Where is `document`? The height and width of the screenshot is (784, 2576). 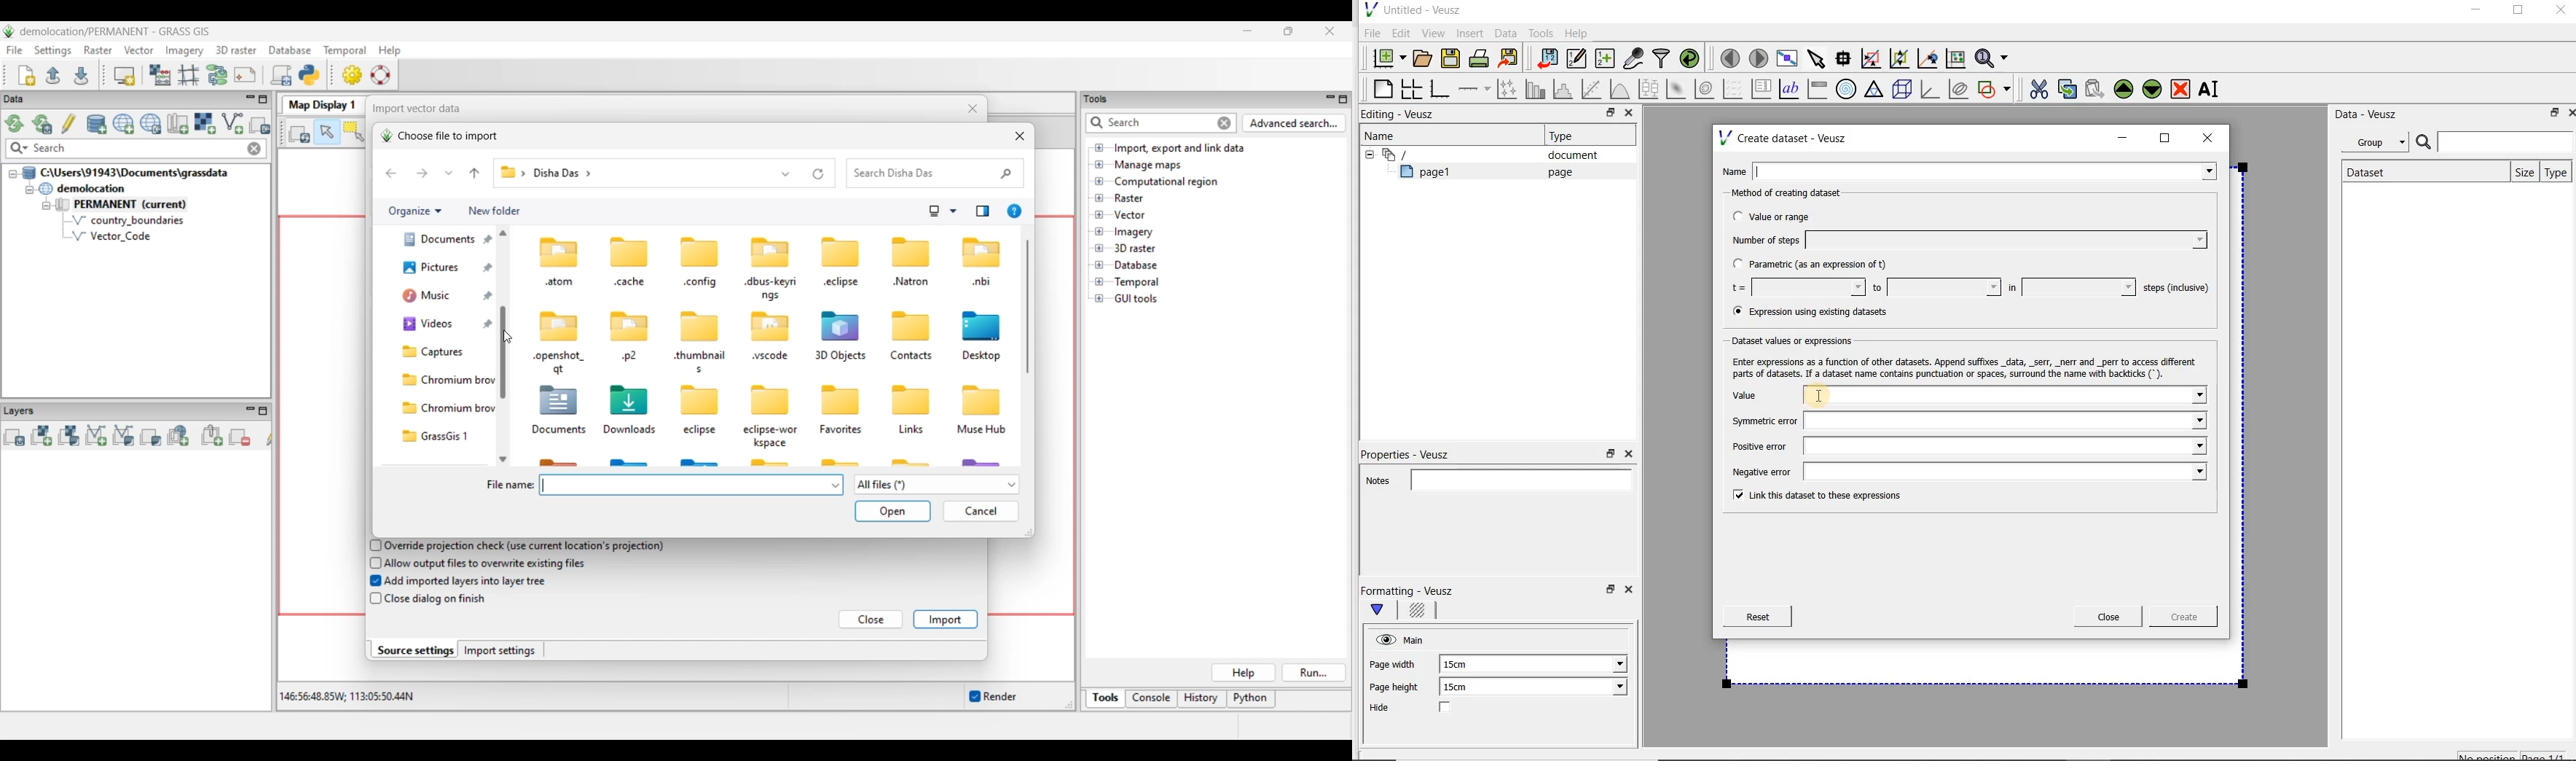 document is located at coordinates (1567, 155).